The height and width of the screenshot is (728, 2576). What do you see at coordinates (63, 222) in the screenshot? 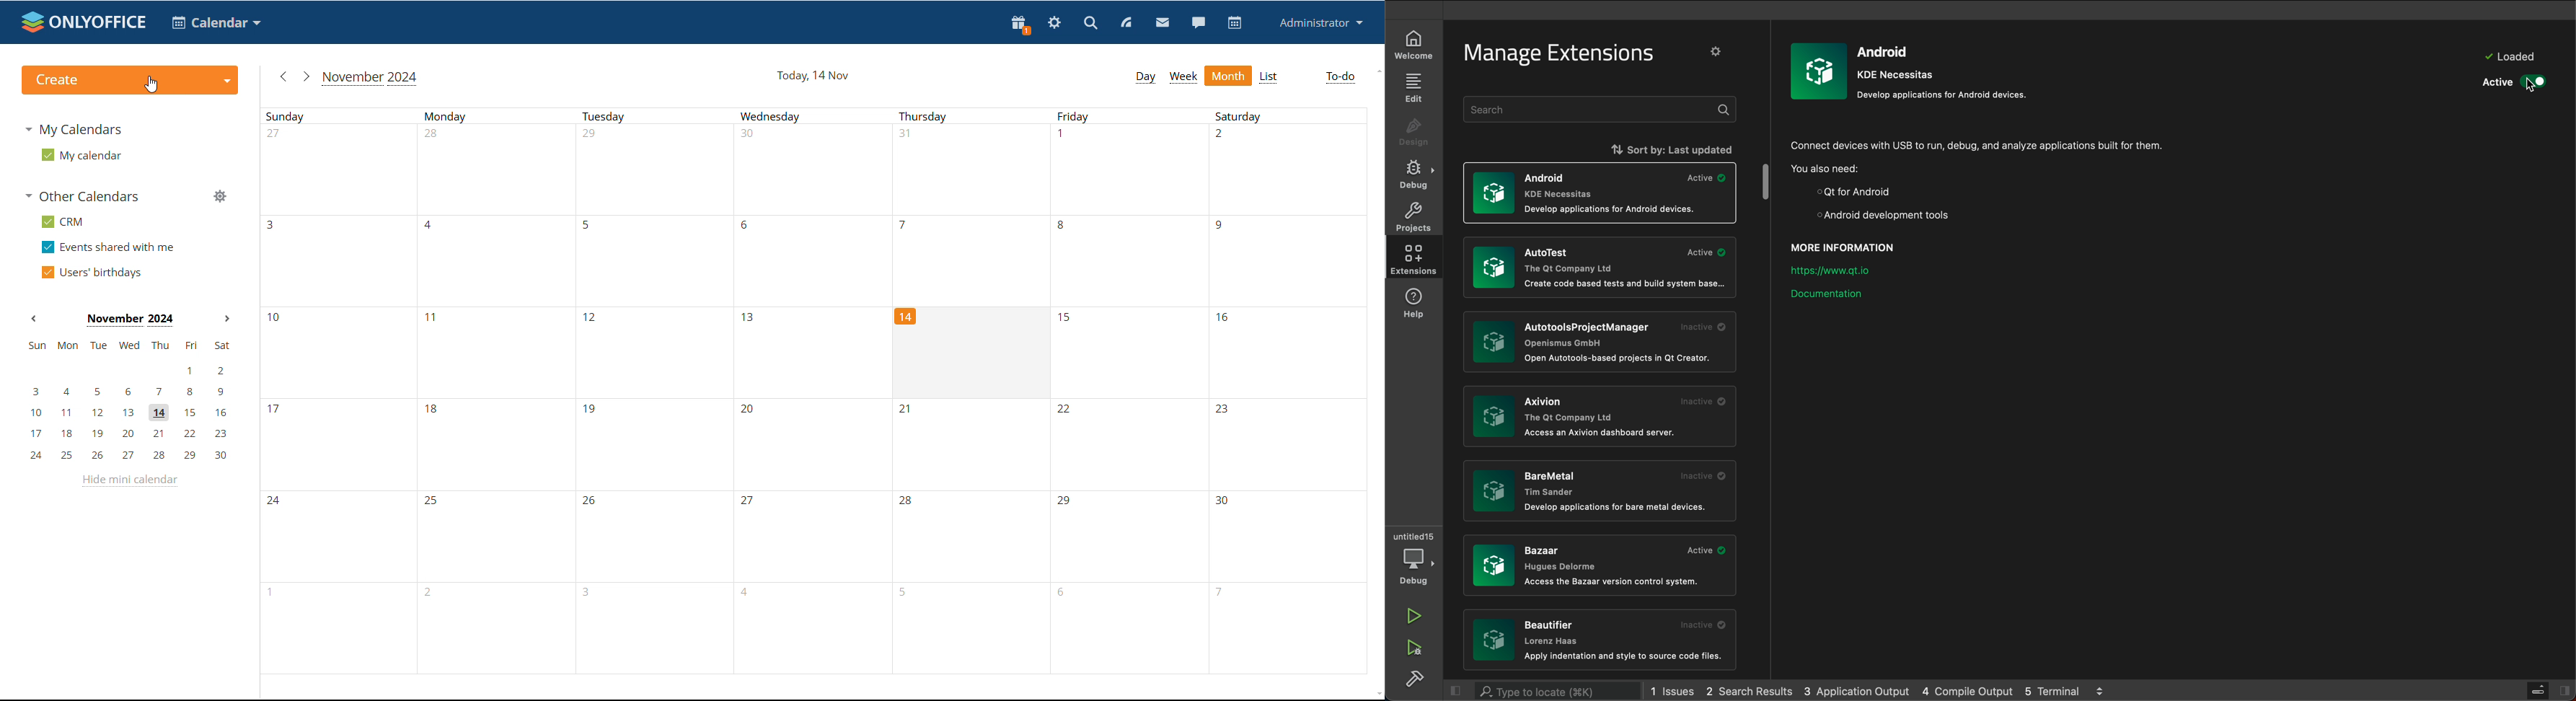
I see `crm` at bounding box center [63, 222].